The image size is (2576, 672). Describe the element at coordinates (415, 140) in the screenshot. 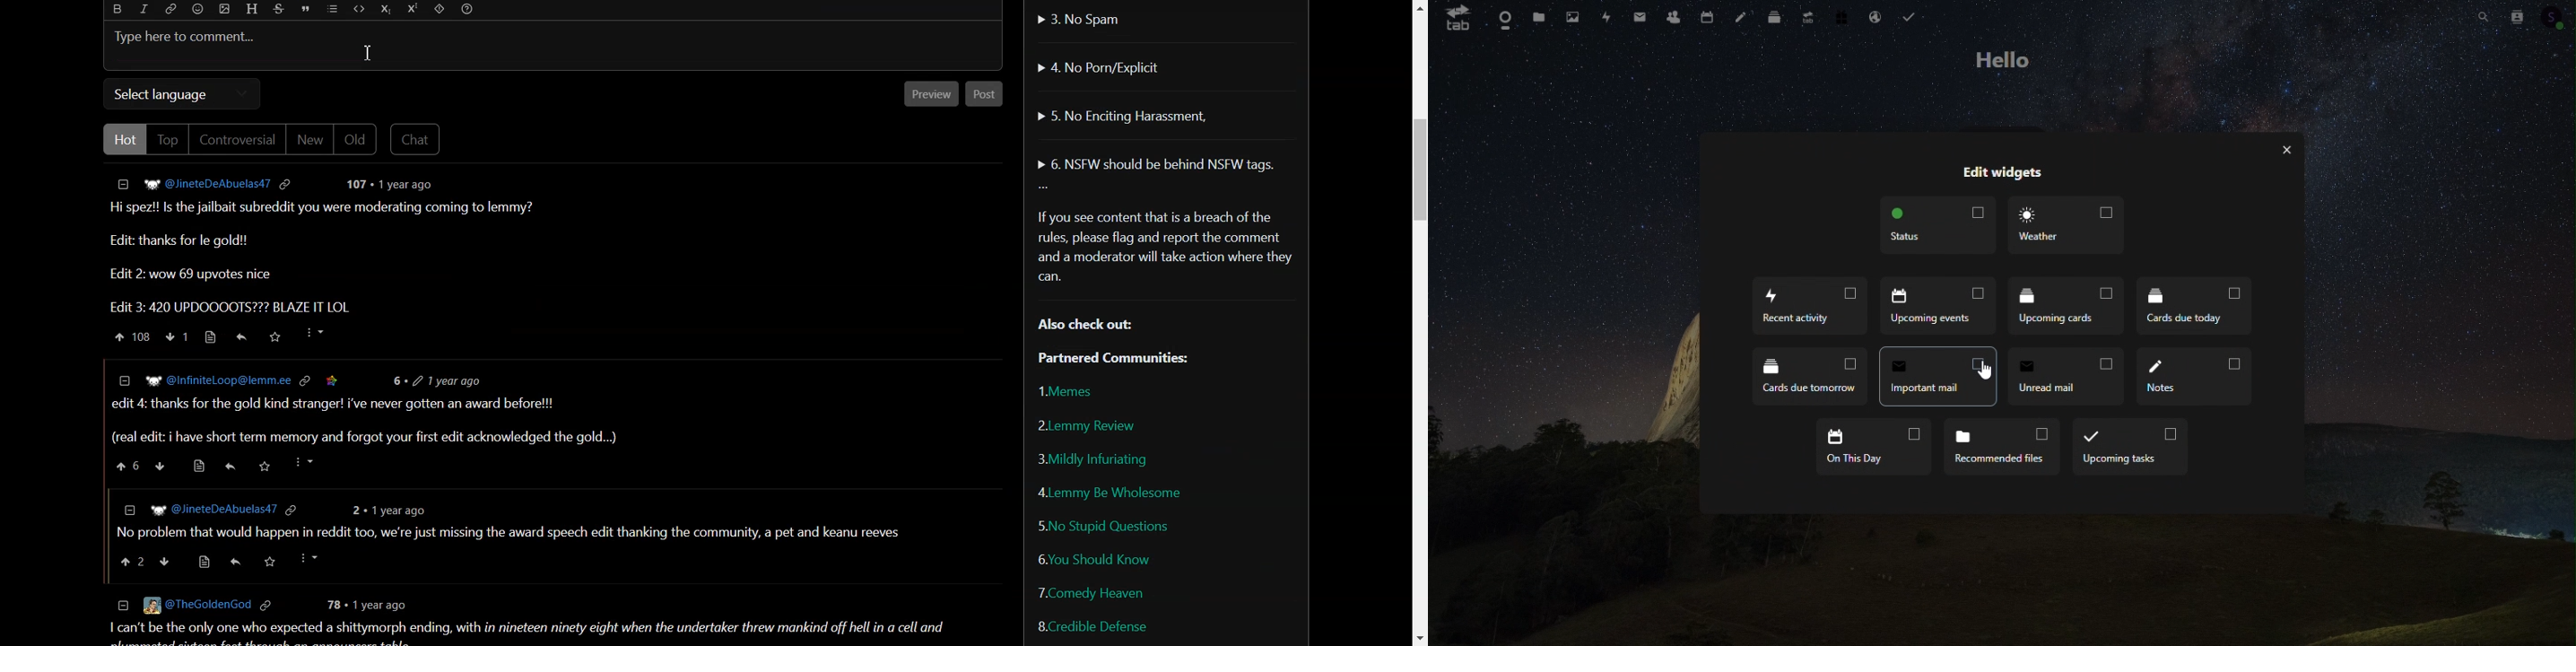

I see `Chat` at that location.